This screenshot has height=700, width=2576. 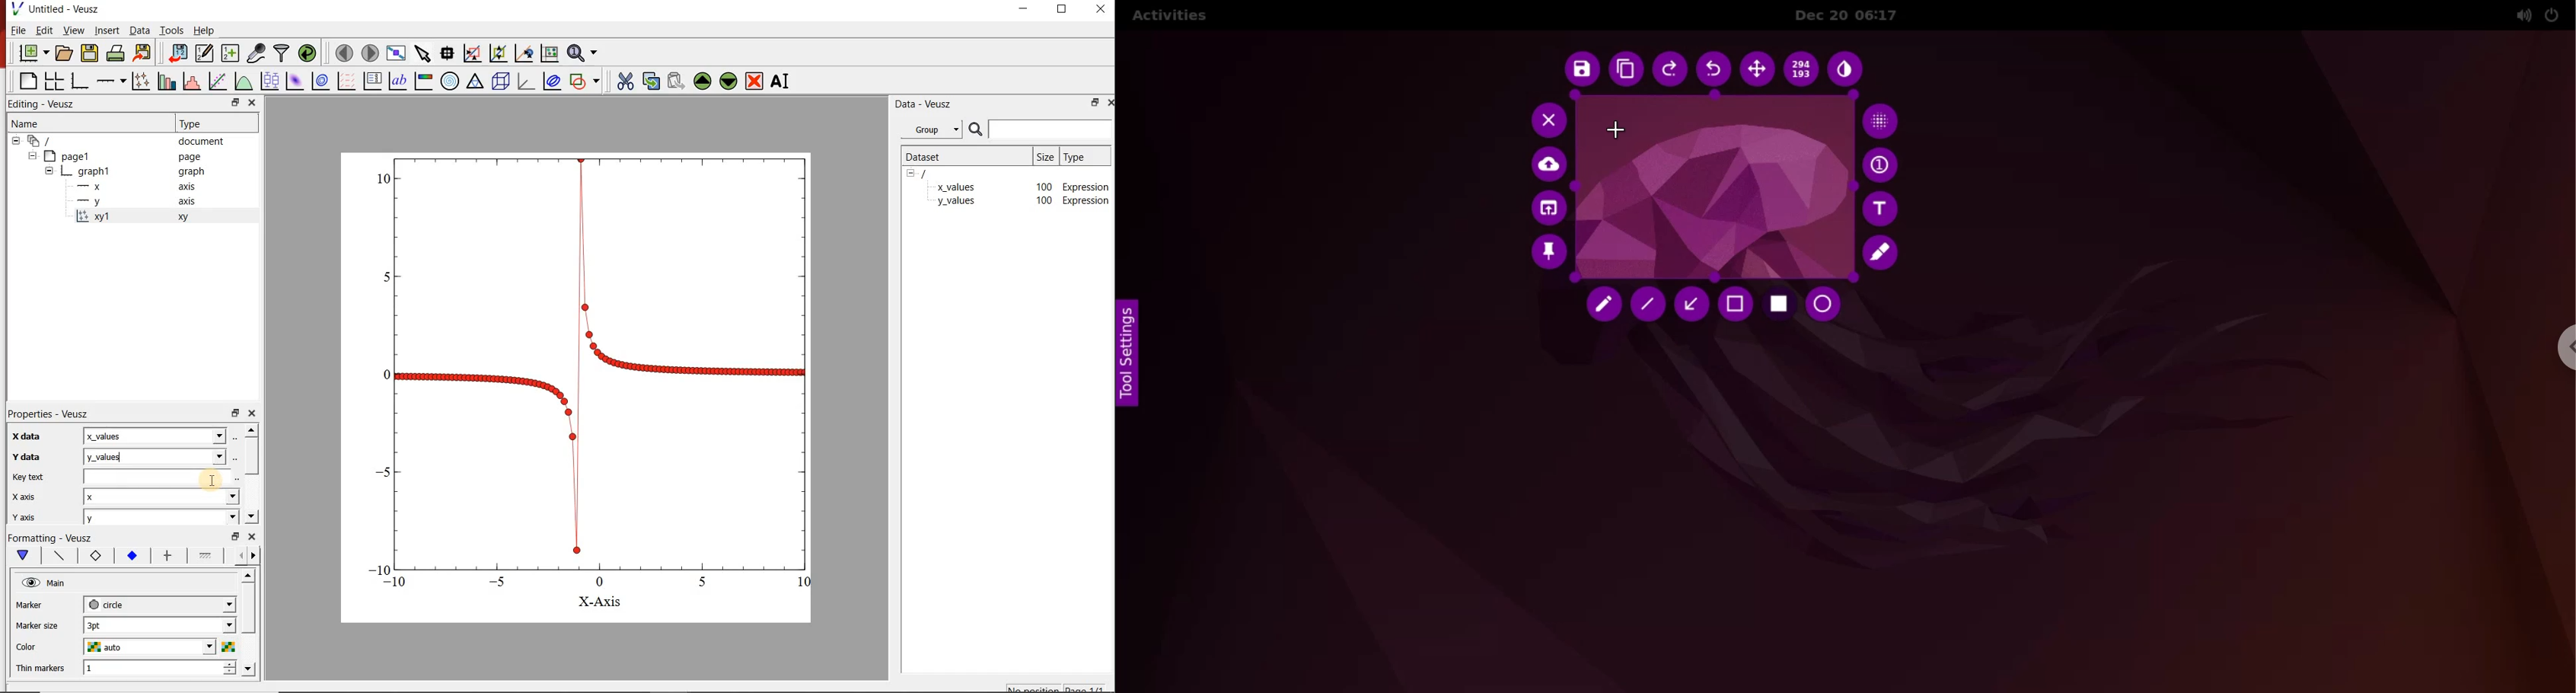 What do you see at coordinates (448, 52) in the screenshot?
I see `read data points on the graph` at bounding box center [448, 52].